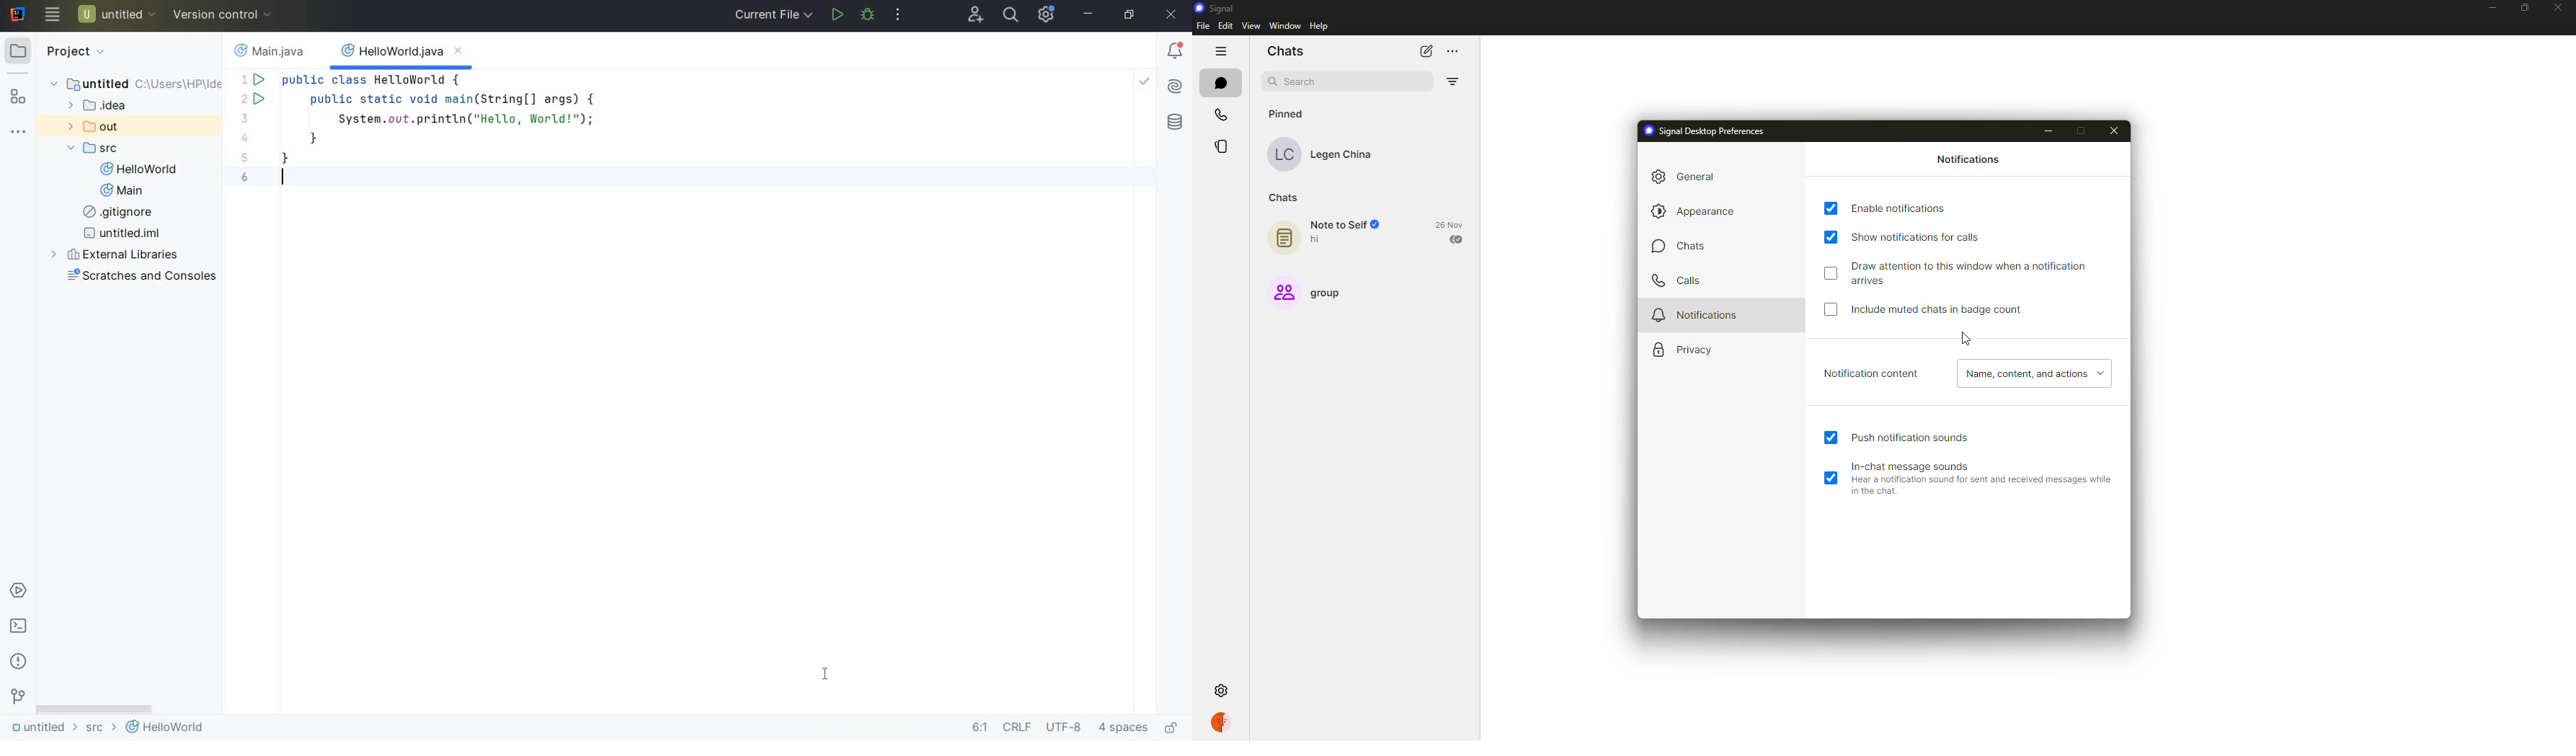  Describe the element at coordinates (1305, 81) in the screenshot. I see `search` at that location.